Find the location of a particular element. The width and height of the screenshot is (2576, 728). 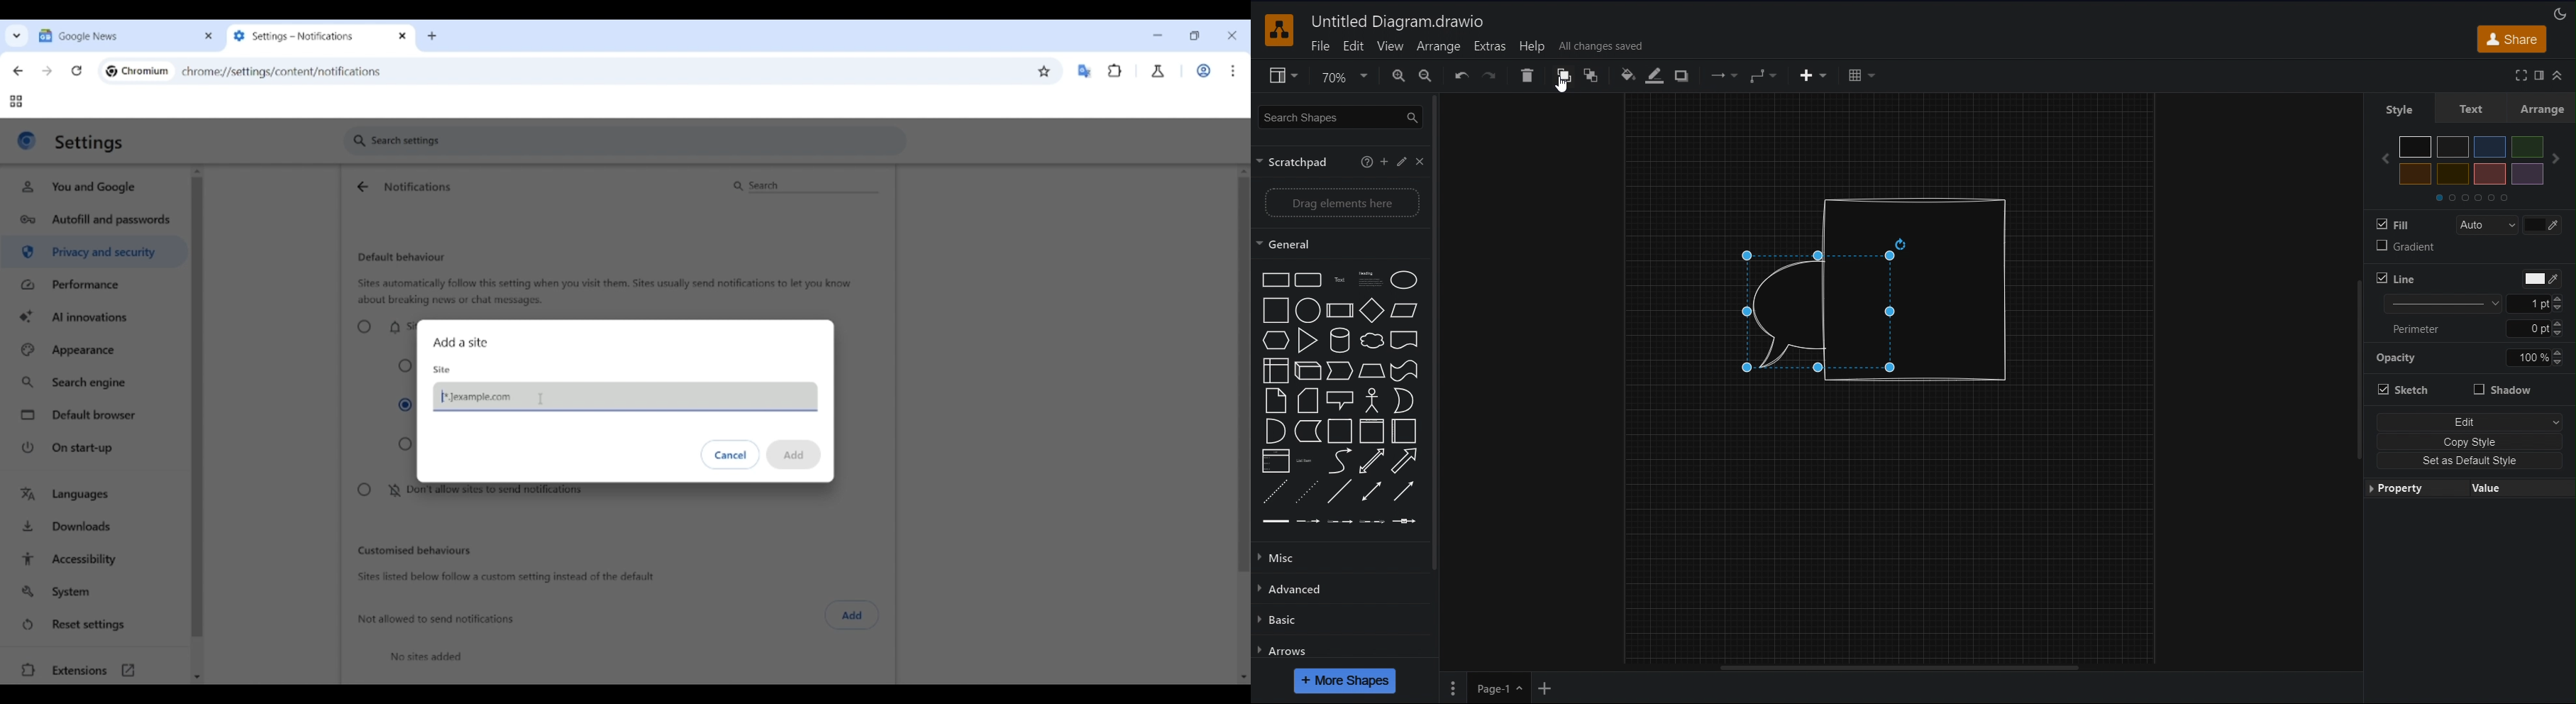

Document is located at coordinates (1404, 341).